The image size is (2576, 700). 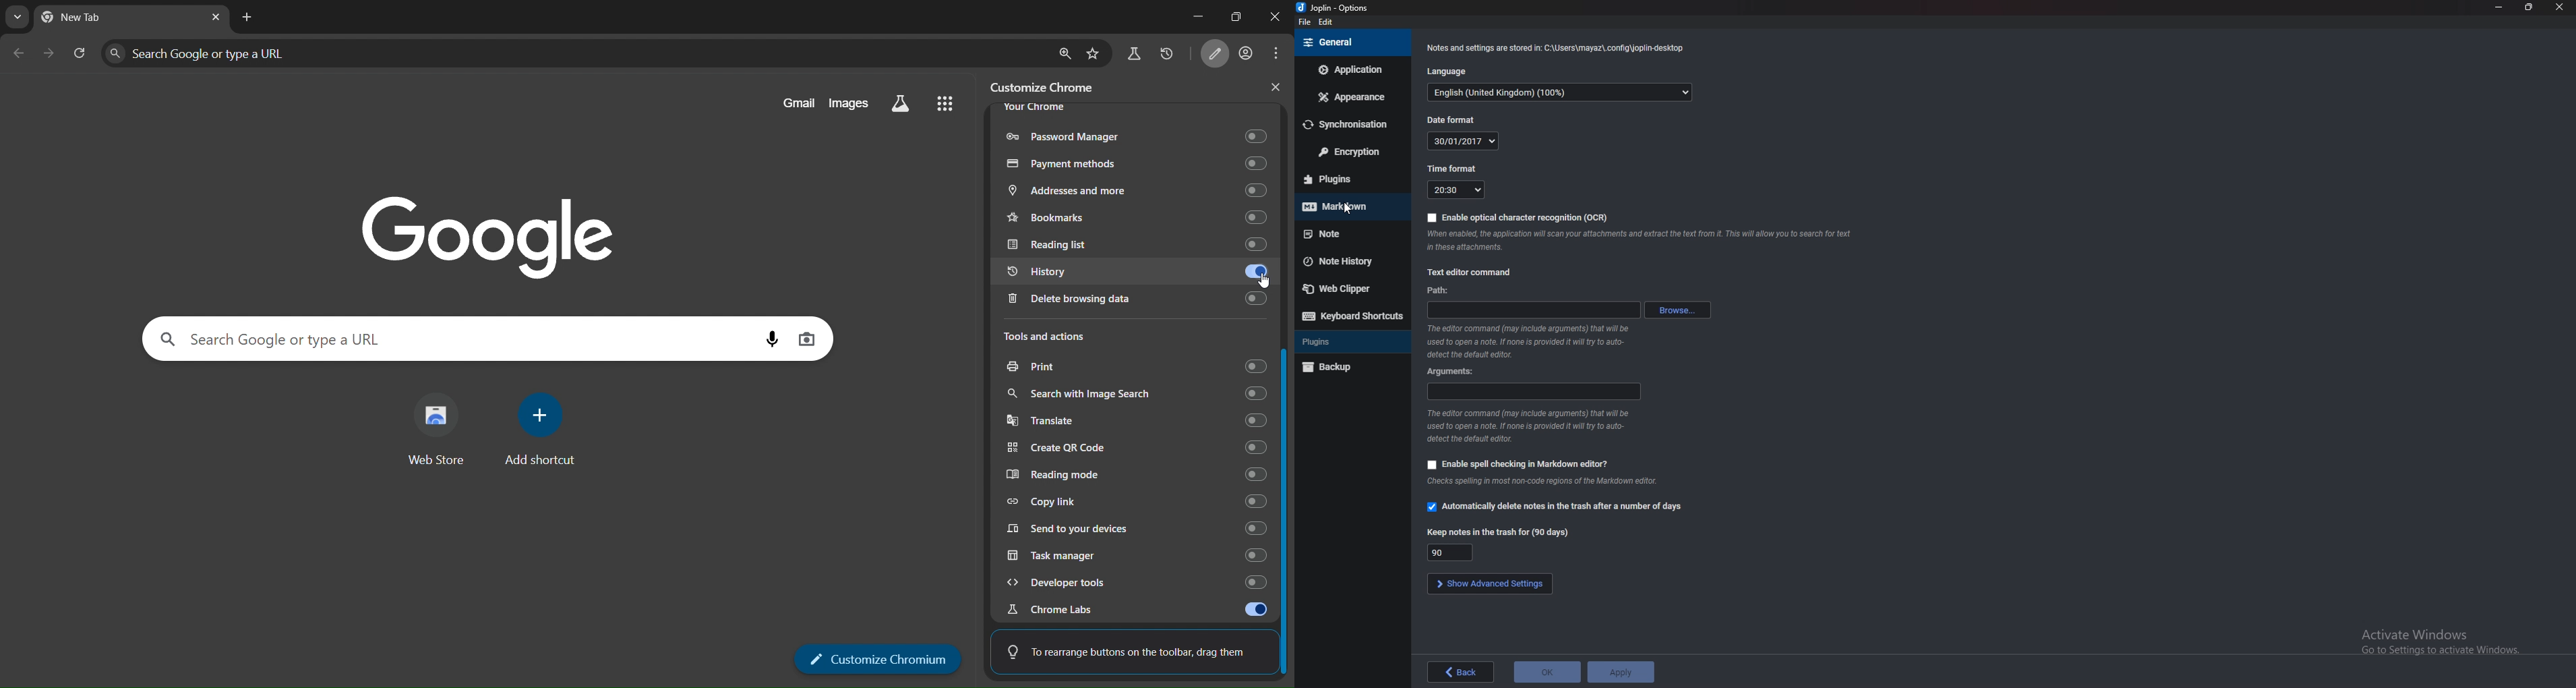 I want to click on close, so click(x=2560, y=7).